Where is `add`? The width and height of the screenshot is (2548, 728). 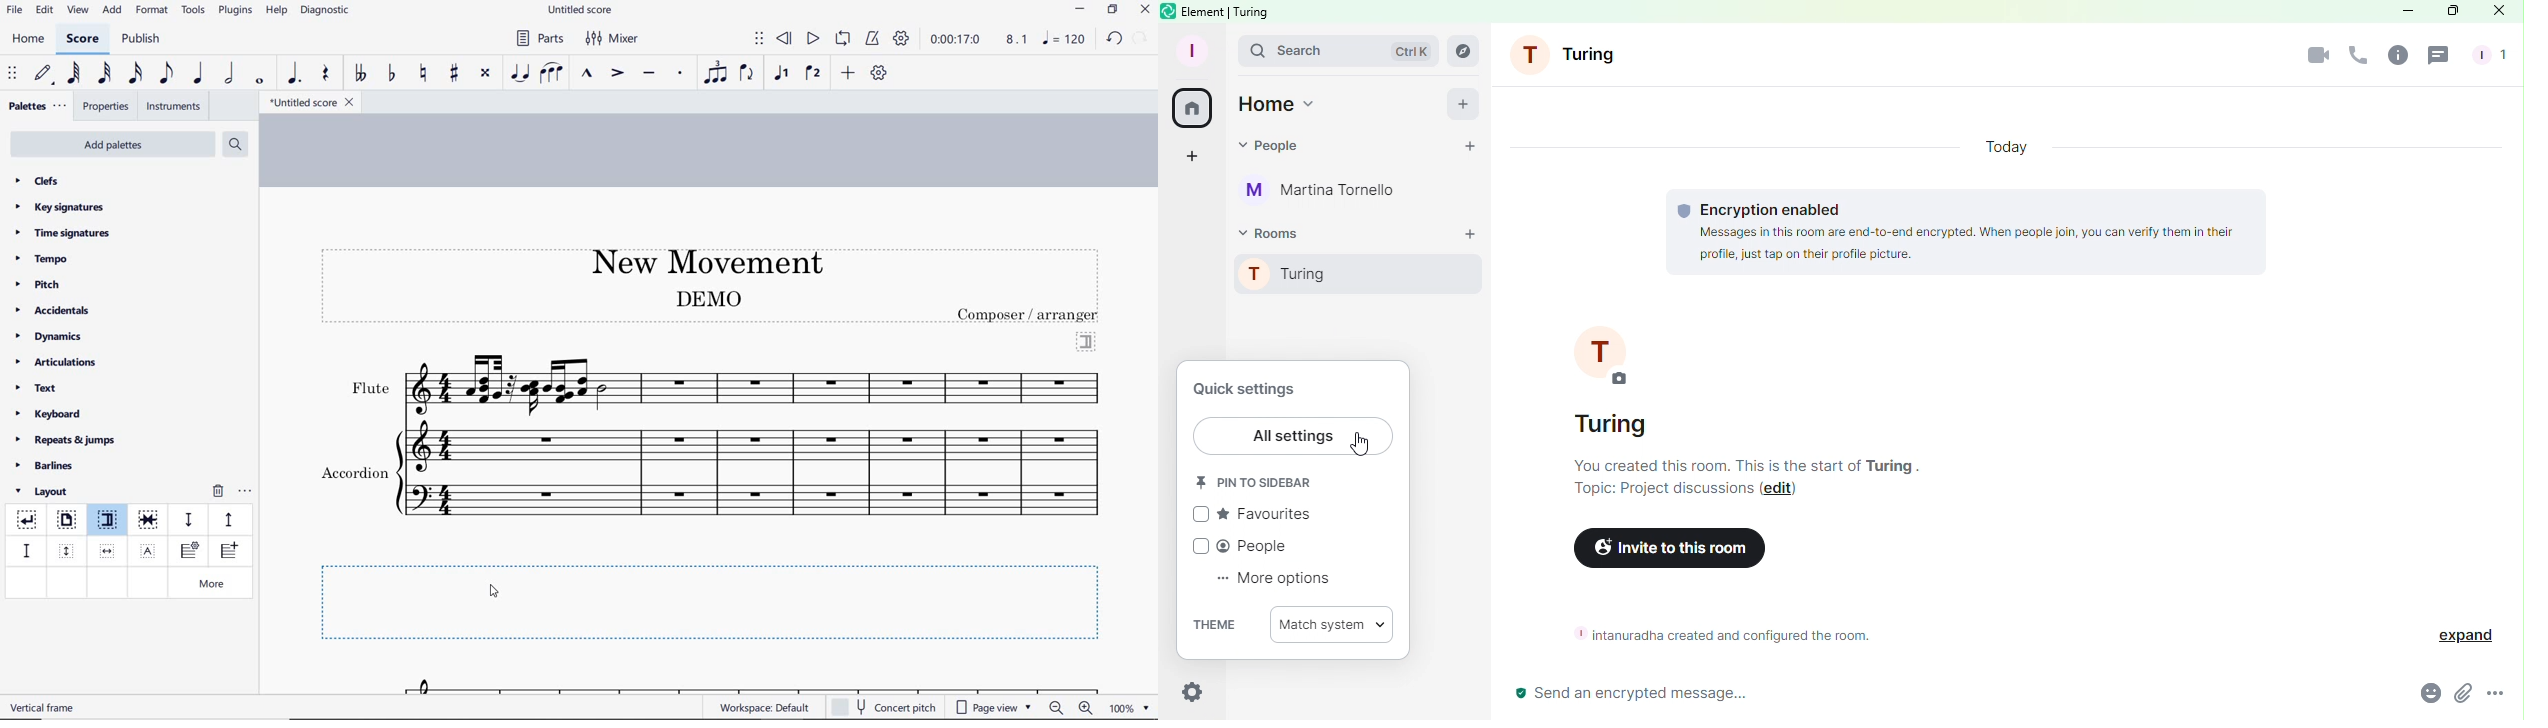
add is located at coordinates (1460, 102).